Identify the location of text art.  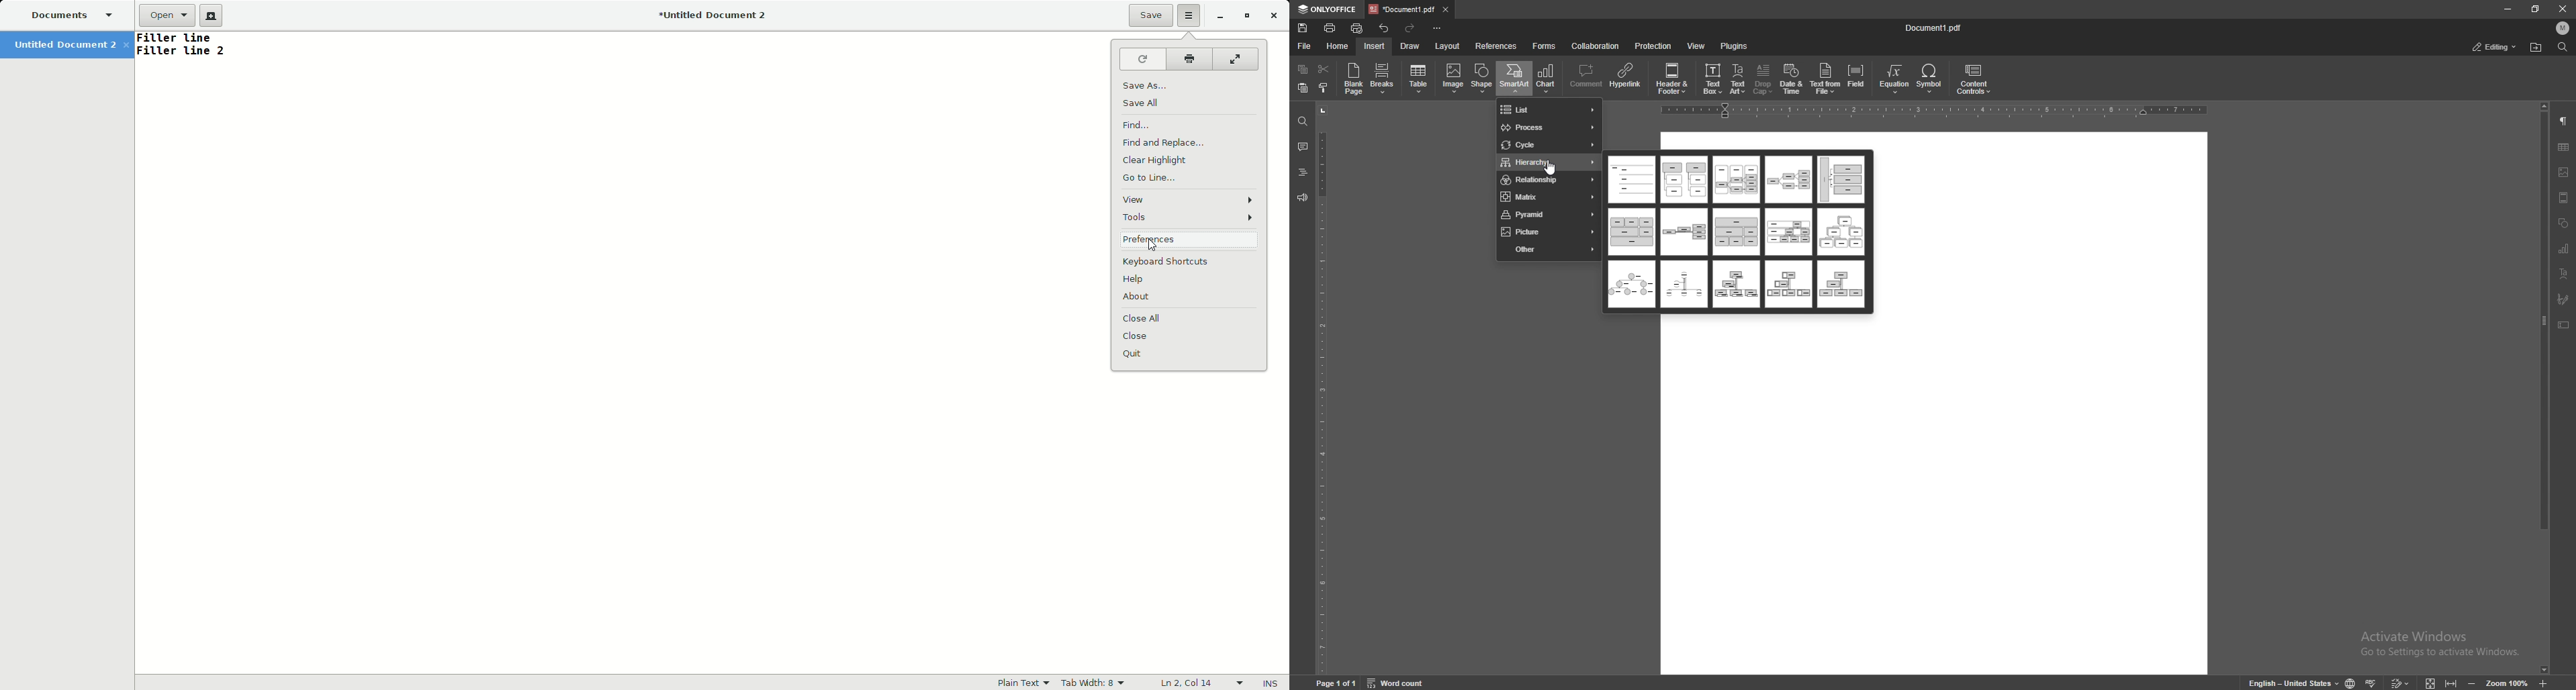
(2564, 273).